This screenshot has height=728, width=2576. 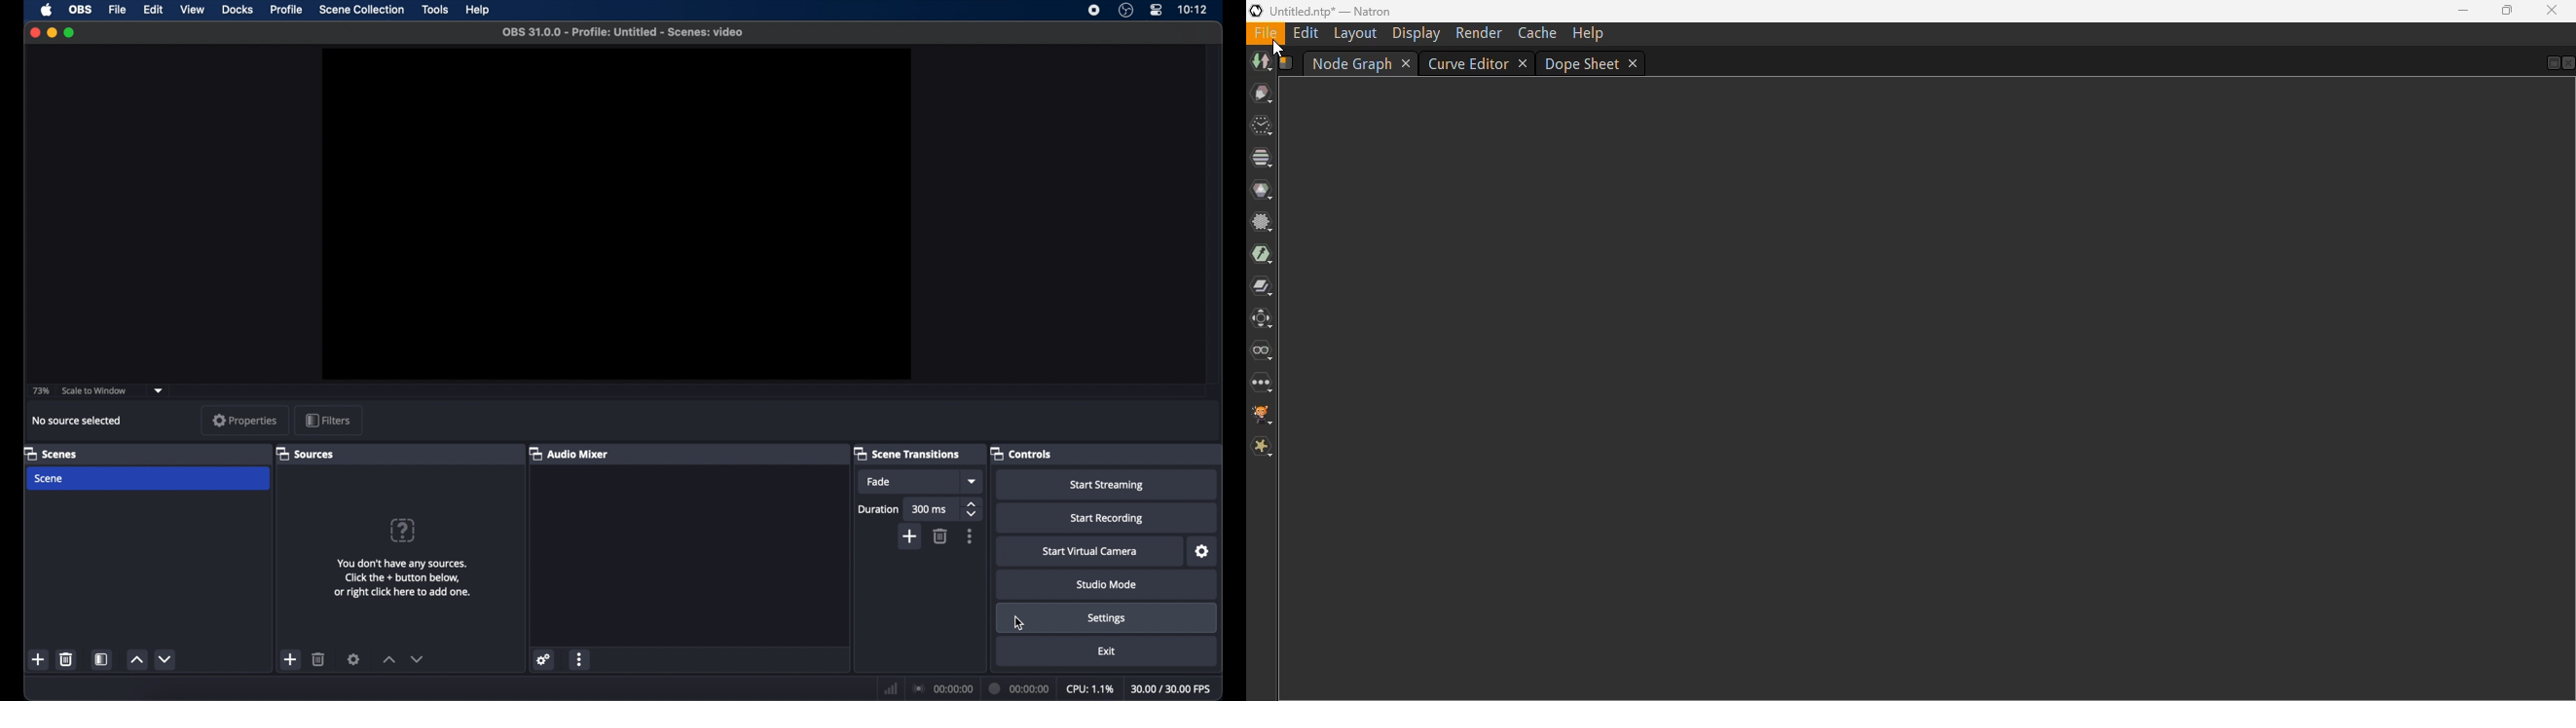 I want to click on dropdown, so click(x=971, y=482).